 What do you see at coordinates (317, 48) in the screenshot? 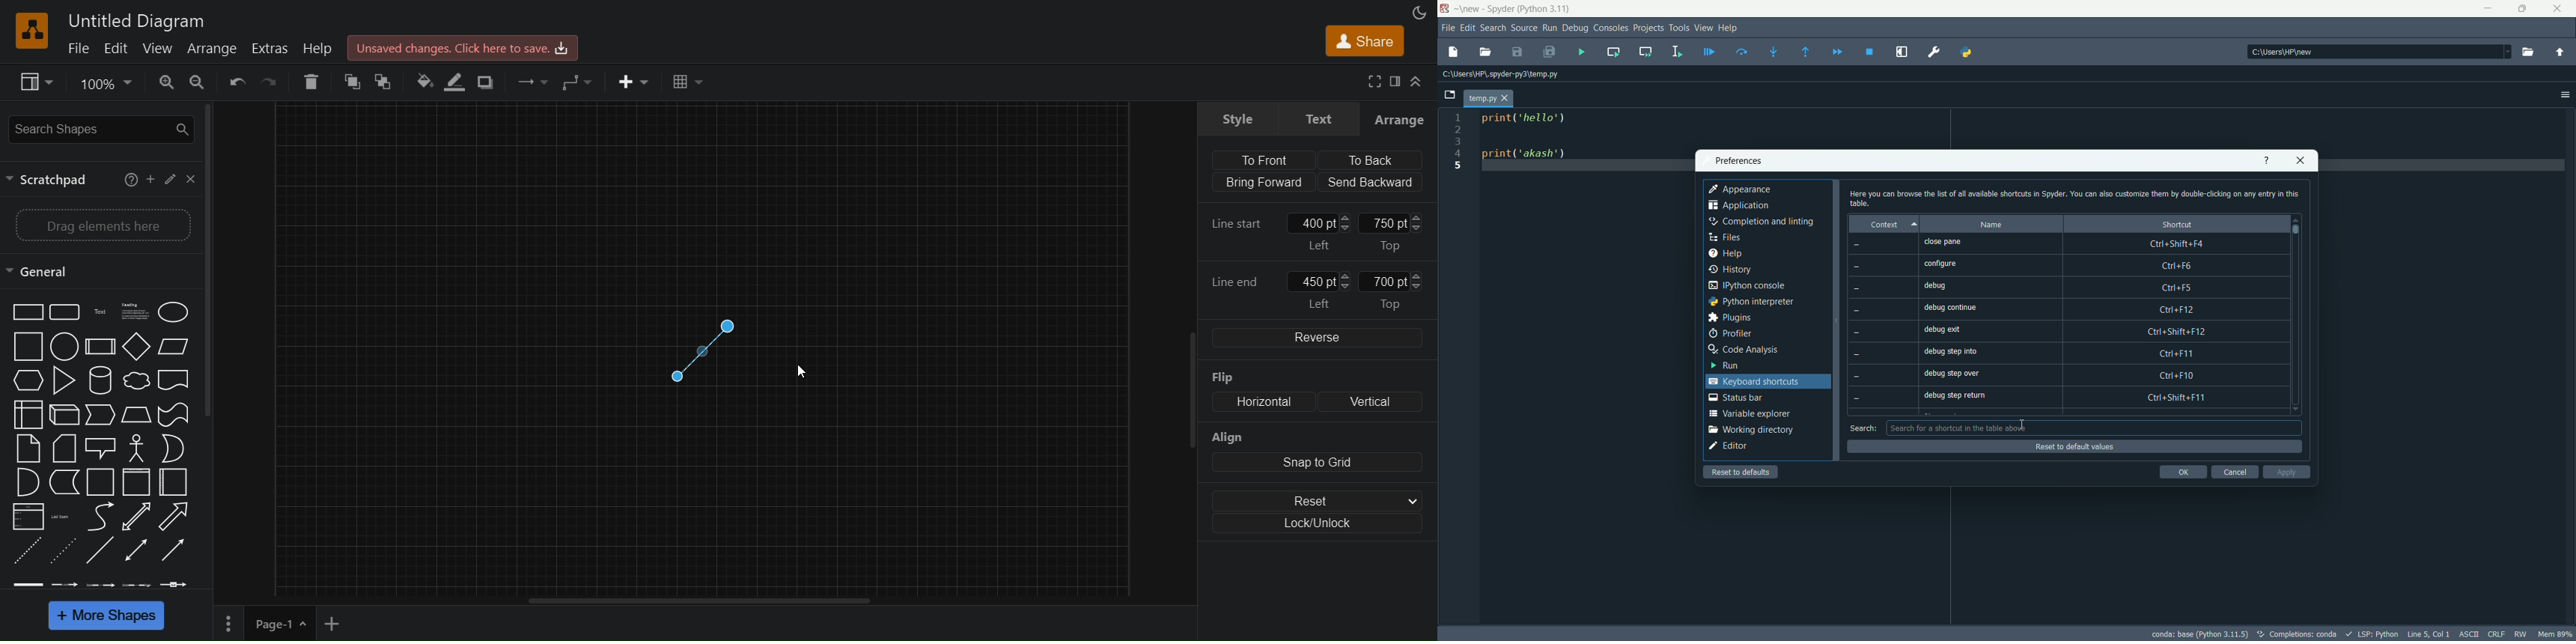
I see `help` at bounding box center [317, 48].